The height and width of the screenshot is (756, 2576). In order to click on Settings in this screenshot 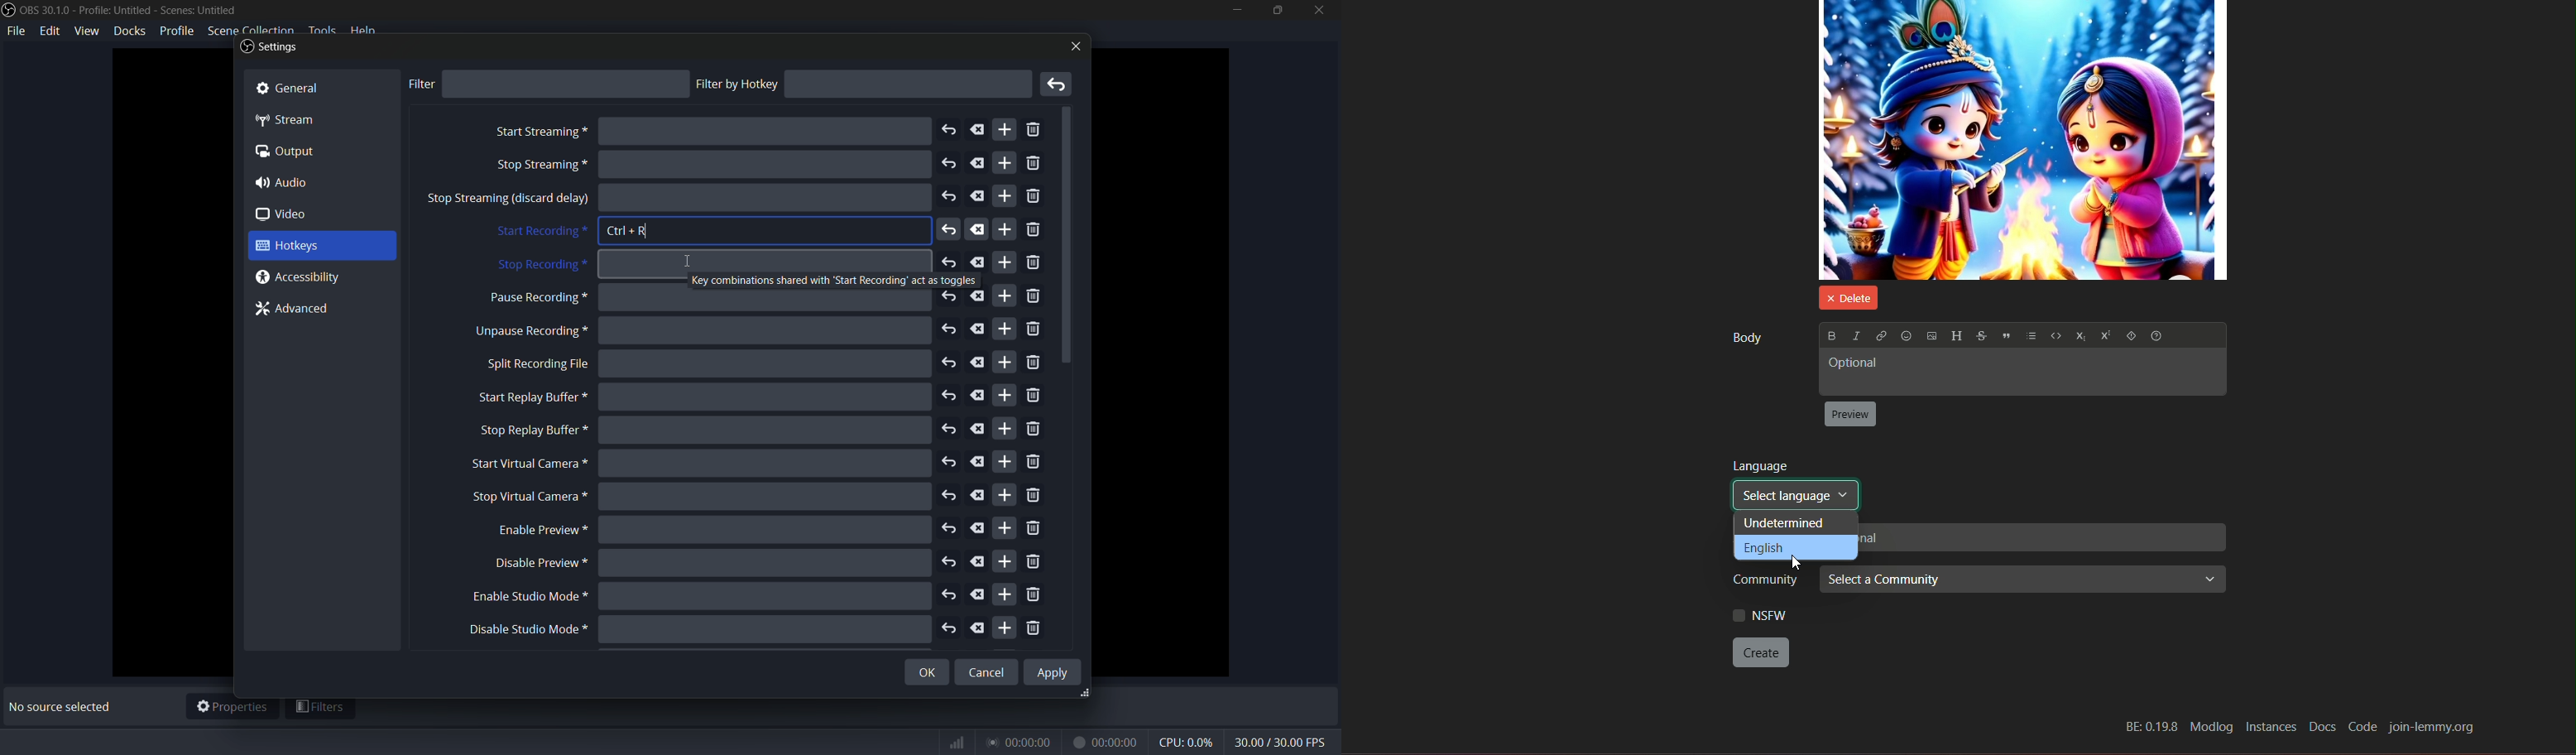, I will do `click(269, 48)`.